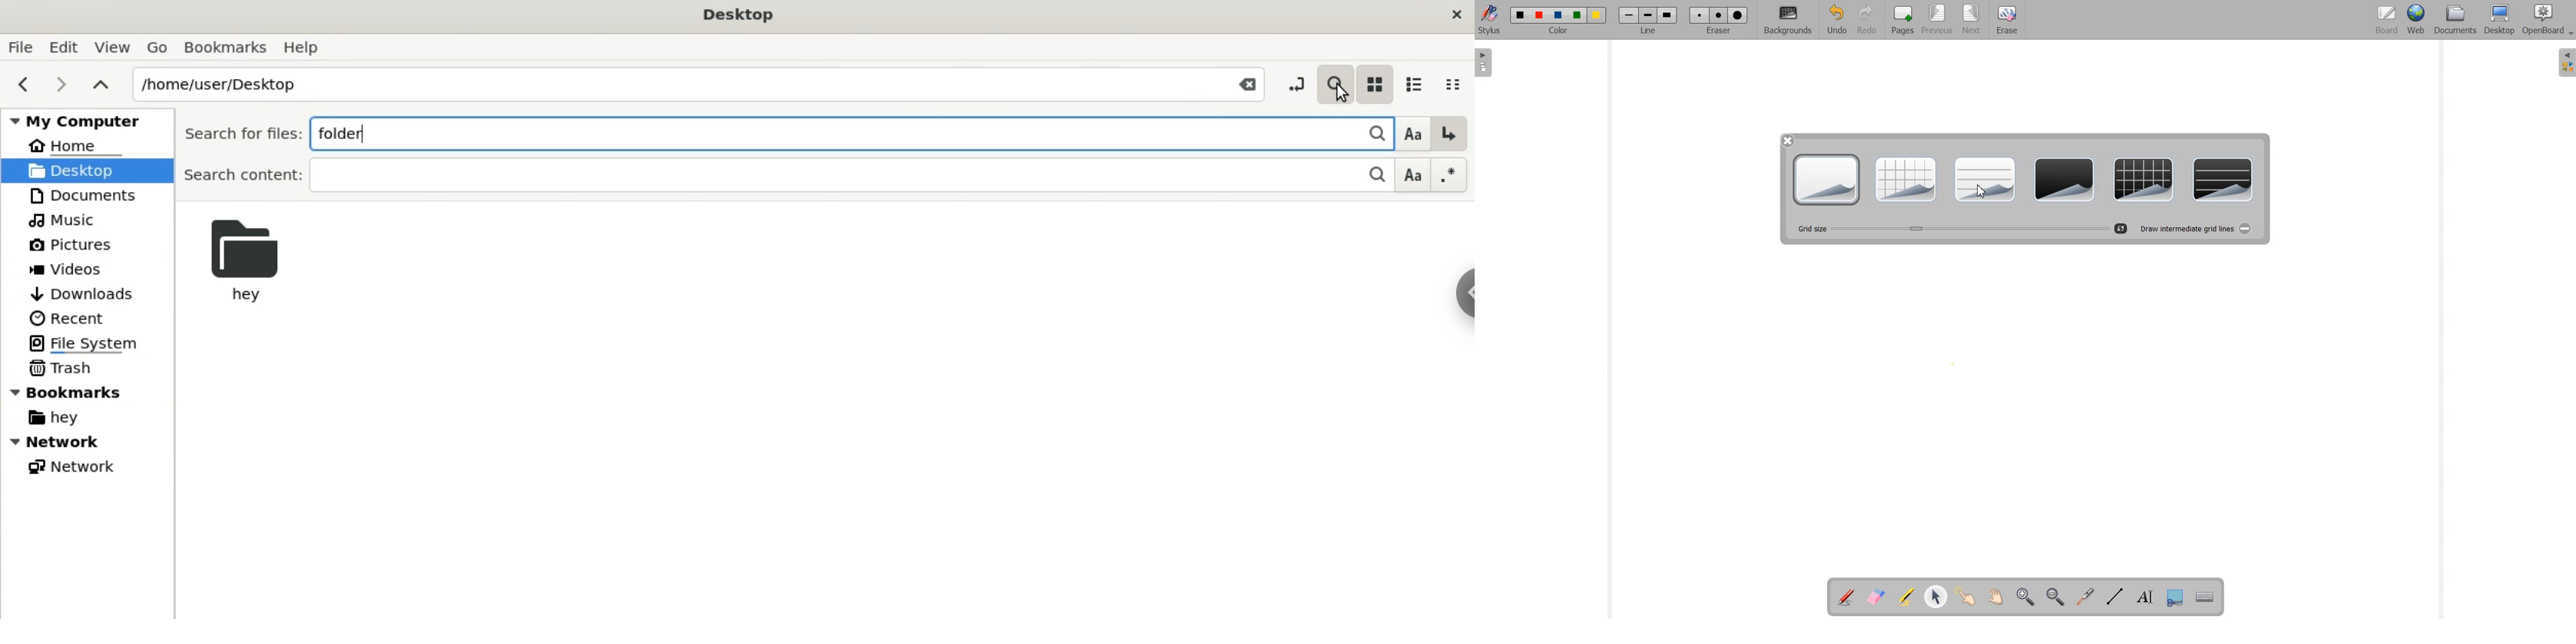 This screenshot has width=2576, height=644. I want to click on Display virtual Keyboard, so click(2205, 598).